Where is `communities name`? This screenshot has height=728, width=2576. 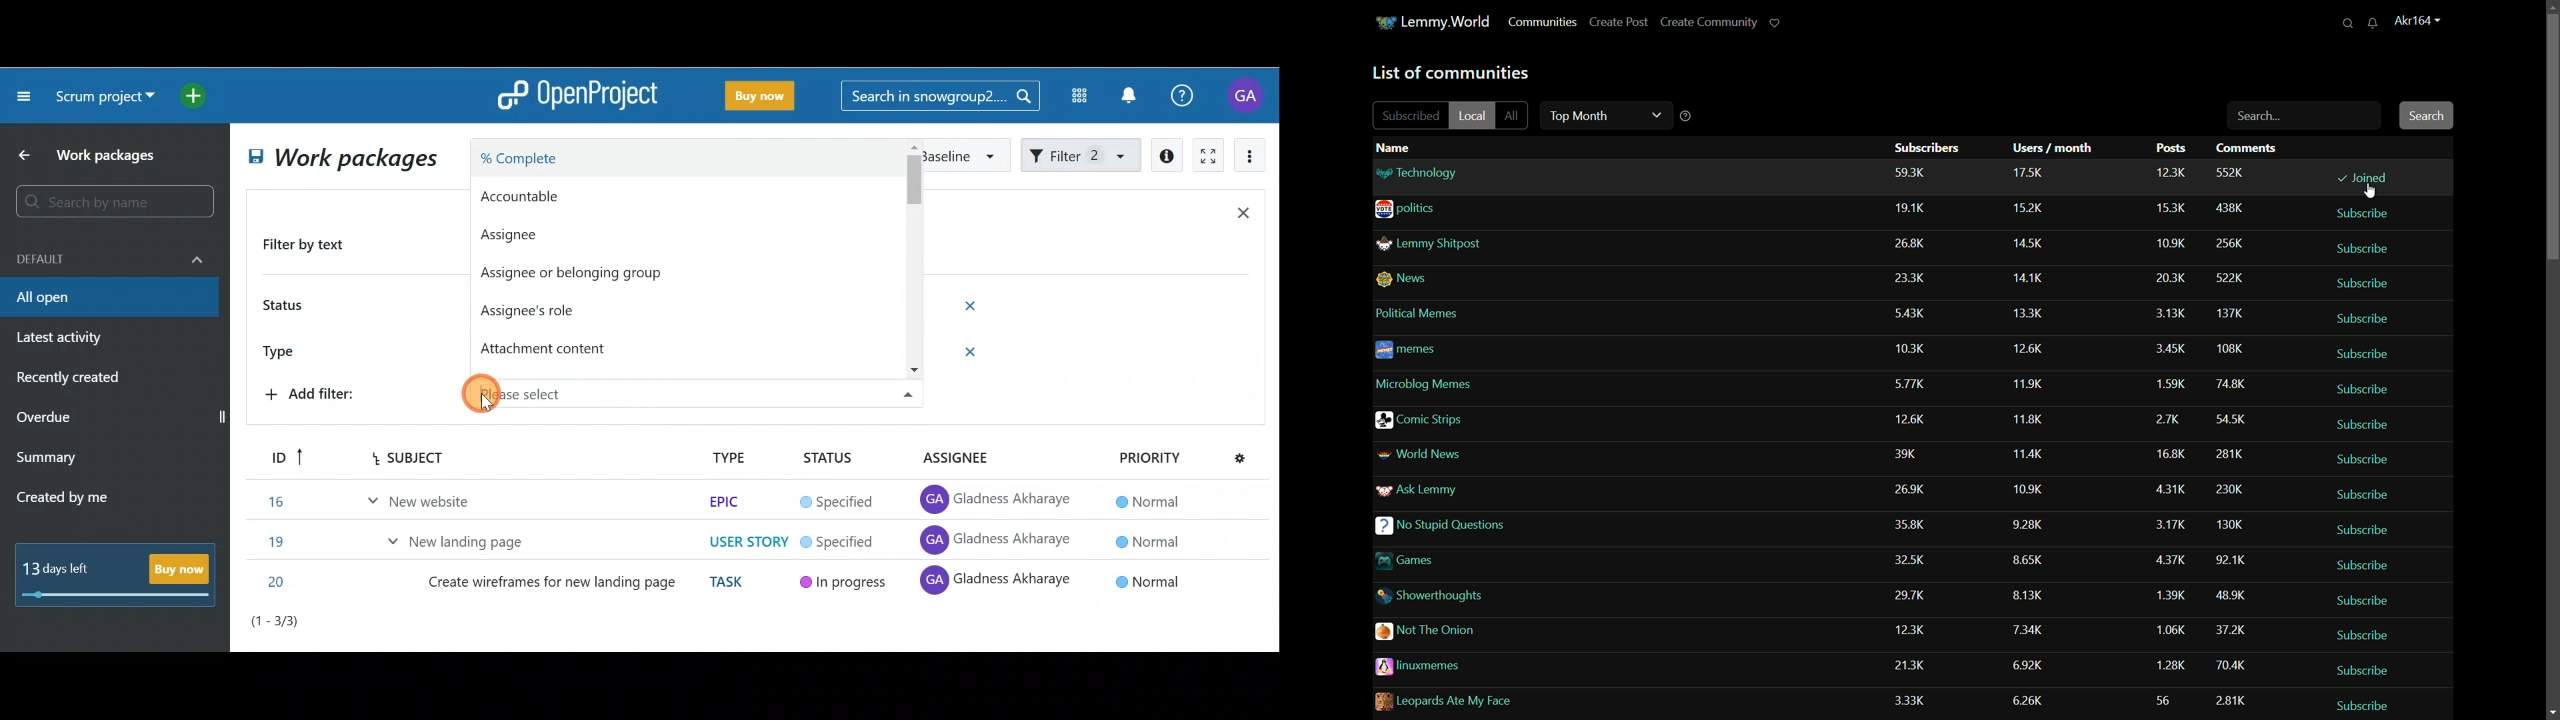
communities name is located at coordinates (1487, 353).